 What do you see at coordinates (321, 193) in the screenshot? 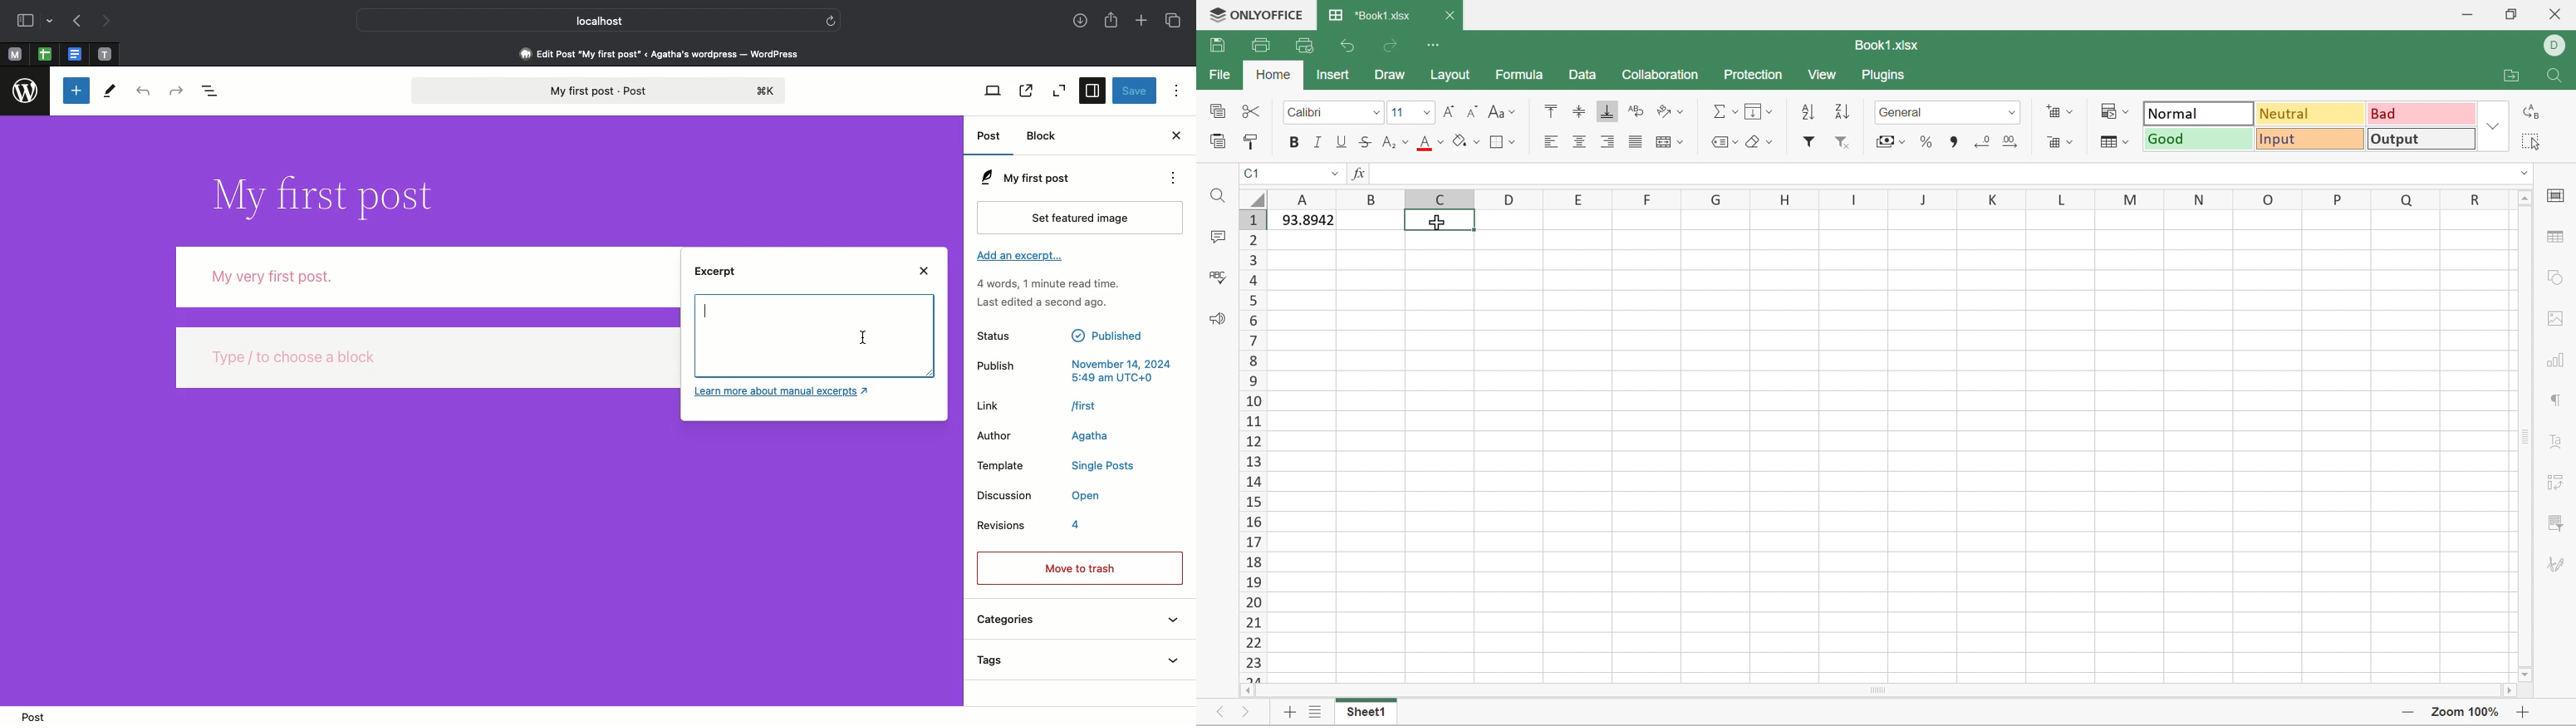
I see `Title` at bounding box center [321, 193].